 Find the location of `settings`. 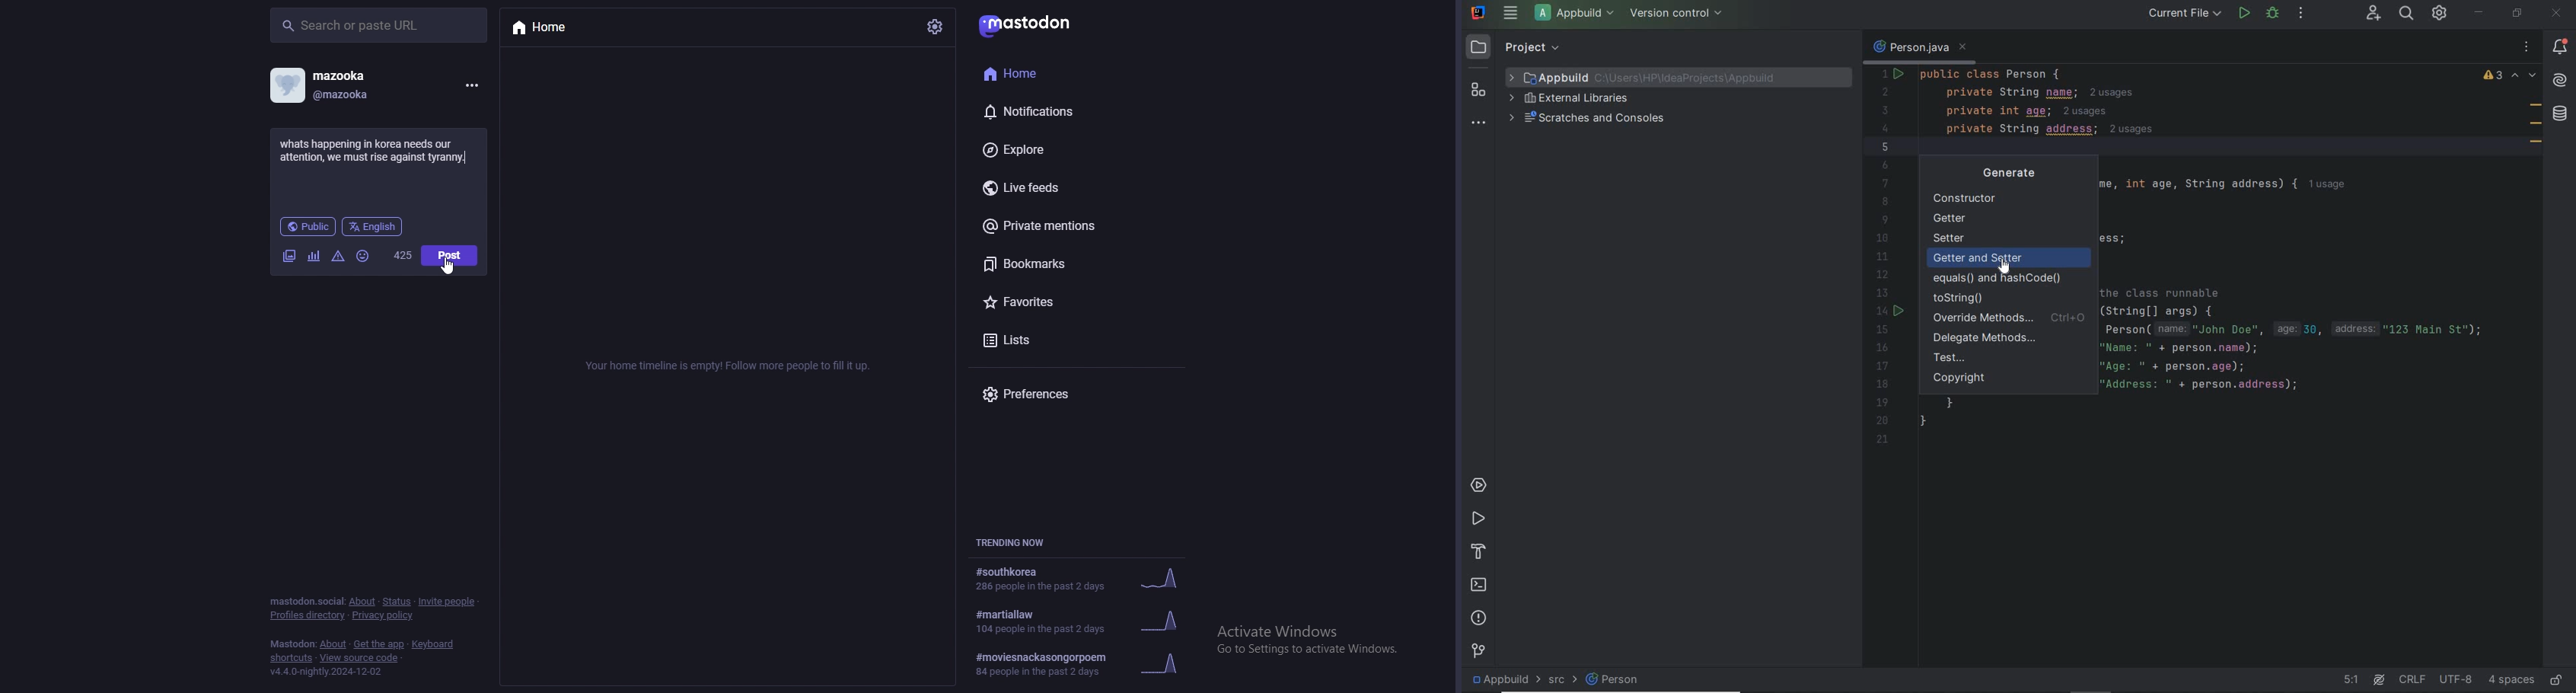

settings is located at coordinates (936, 27).